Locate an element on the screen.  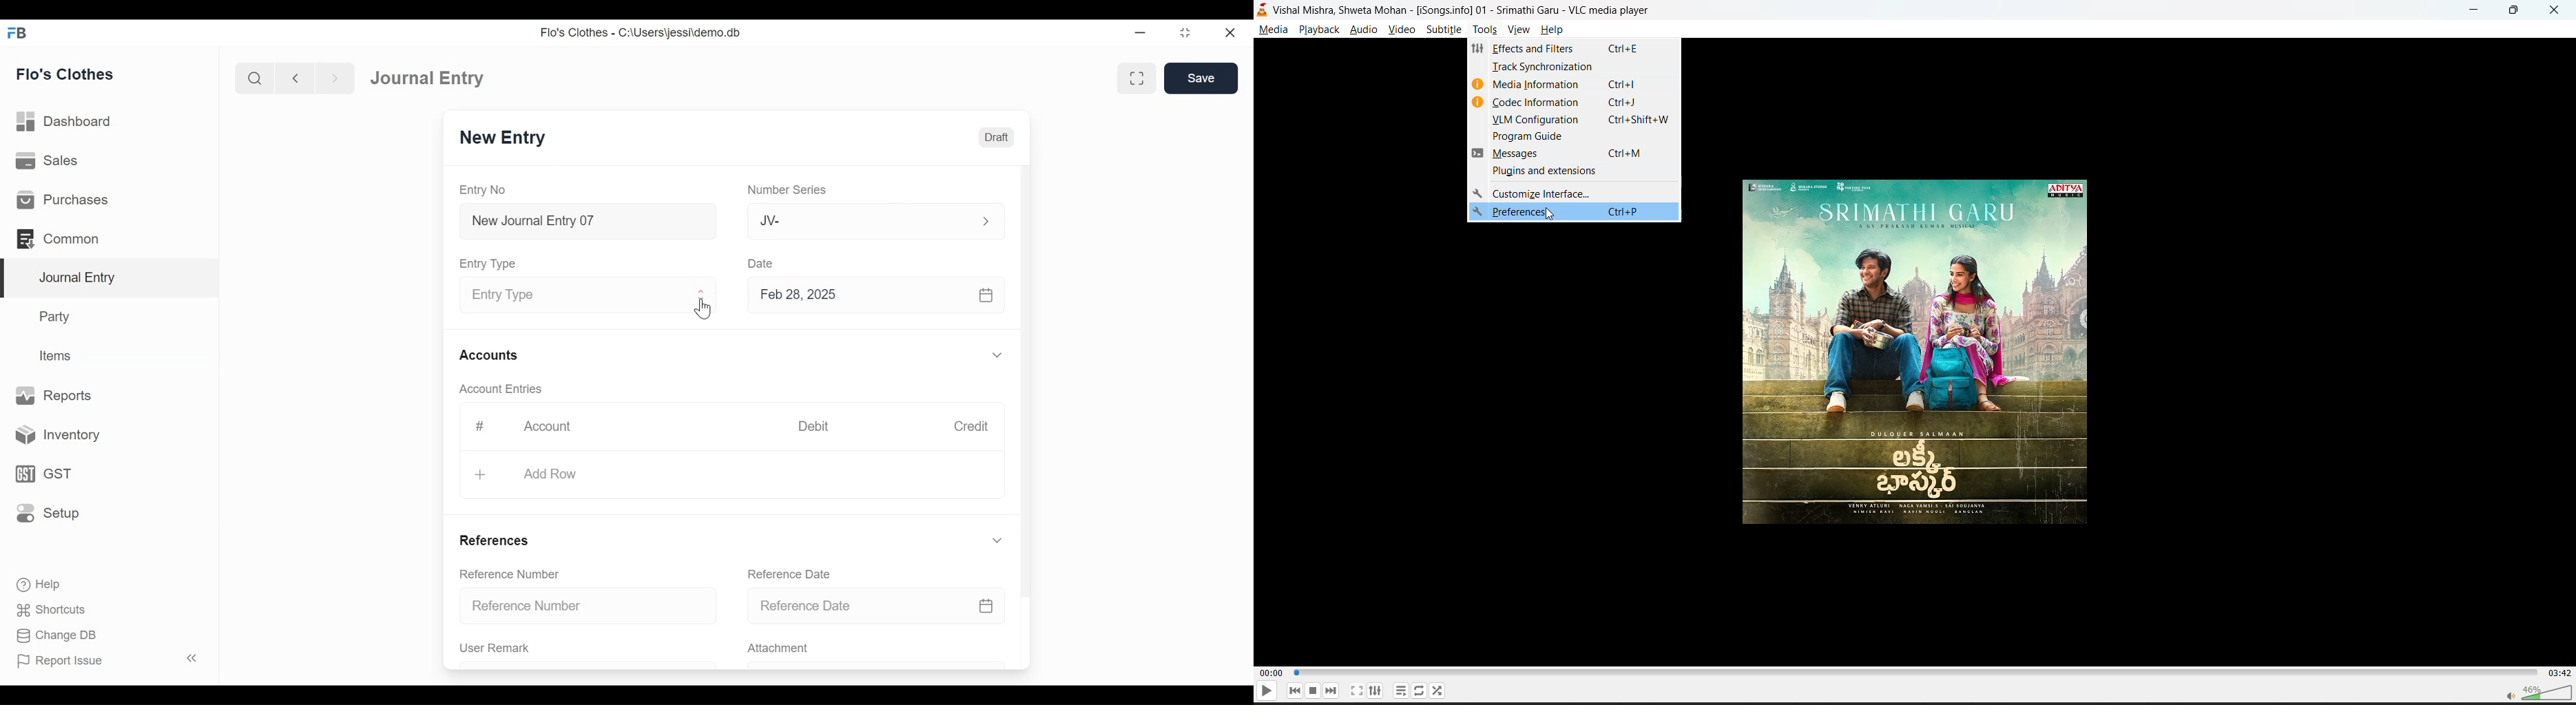
Shortcuts is located at coordinates (59, 608).